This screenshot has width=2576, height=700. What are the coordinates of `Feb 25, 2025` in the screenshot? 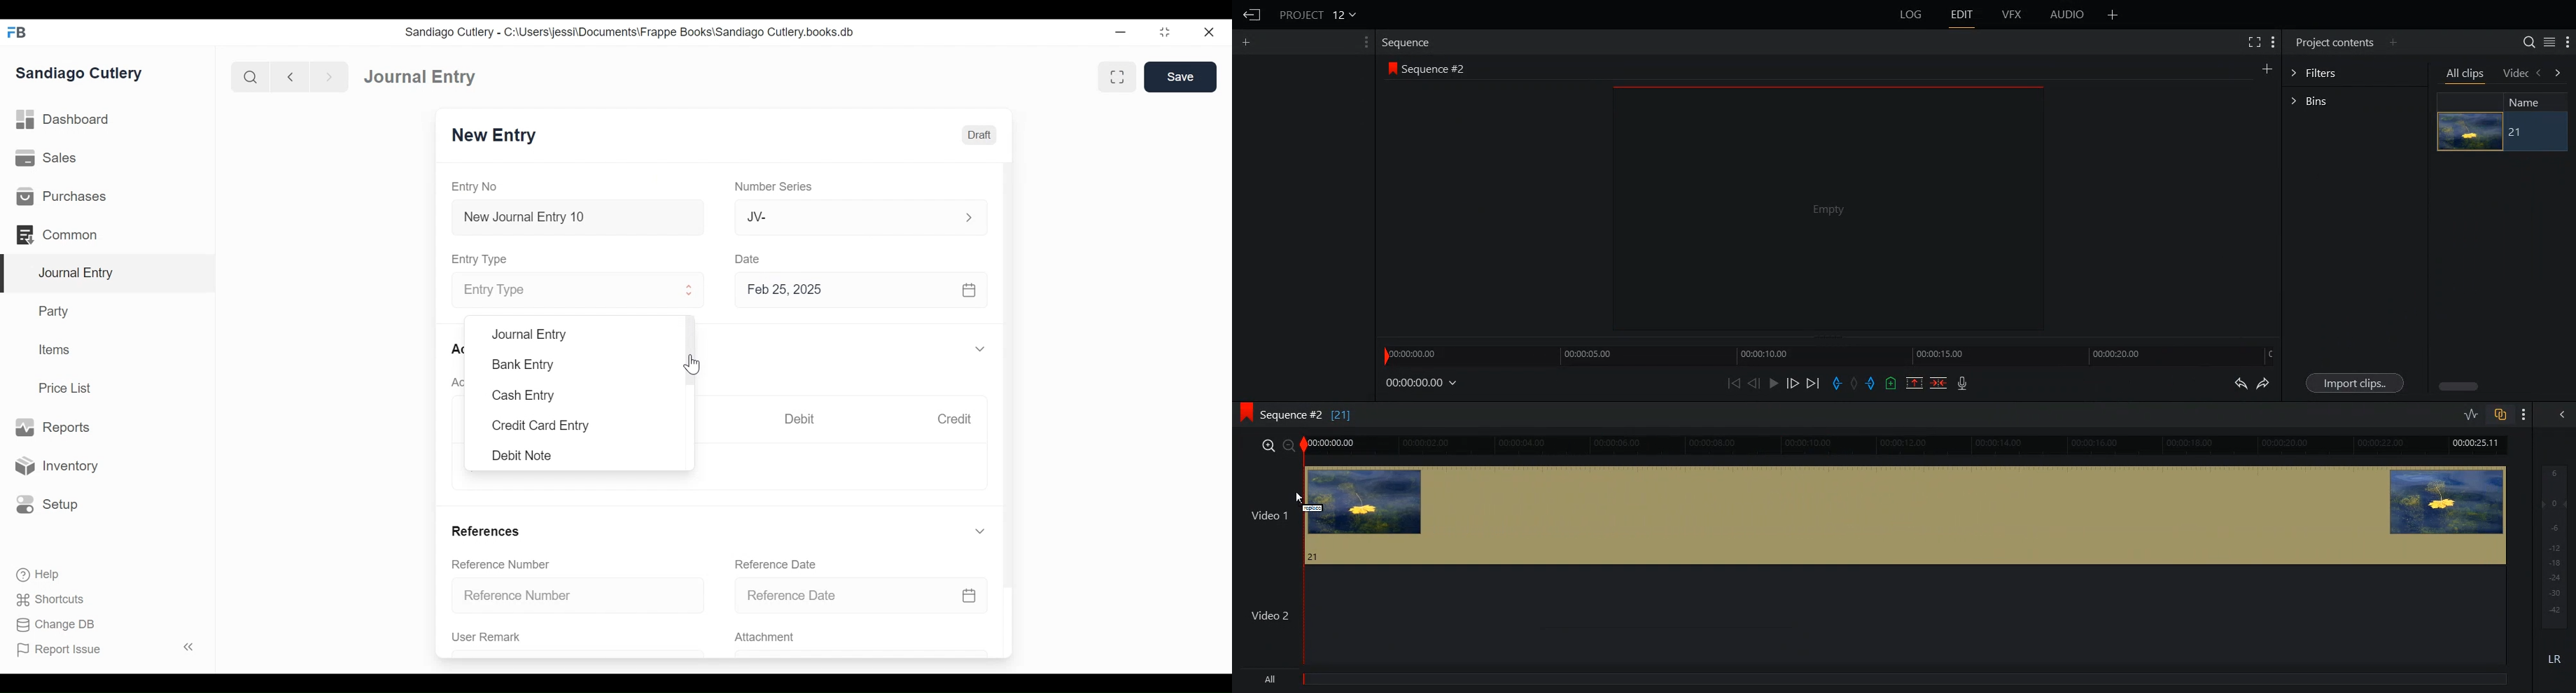 It's located at (862, 293).